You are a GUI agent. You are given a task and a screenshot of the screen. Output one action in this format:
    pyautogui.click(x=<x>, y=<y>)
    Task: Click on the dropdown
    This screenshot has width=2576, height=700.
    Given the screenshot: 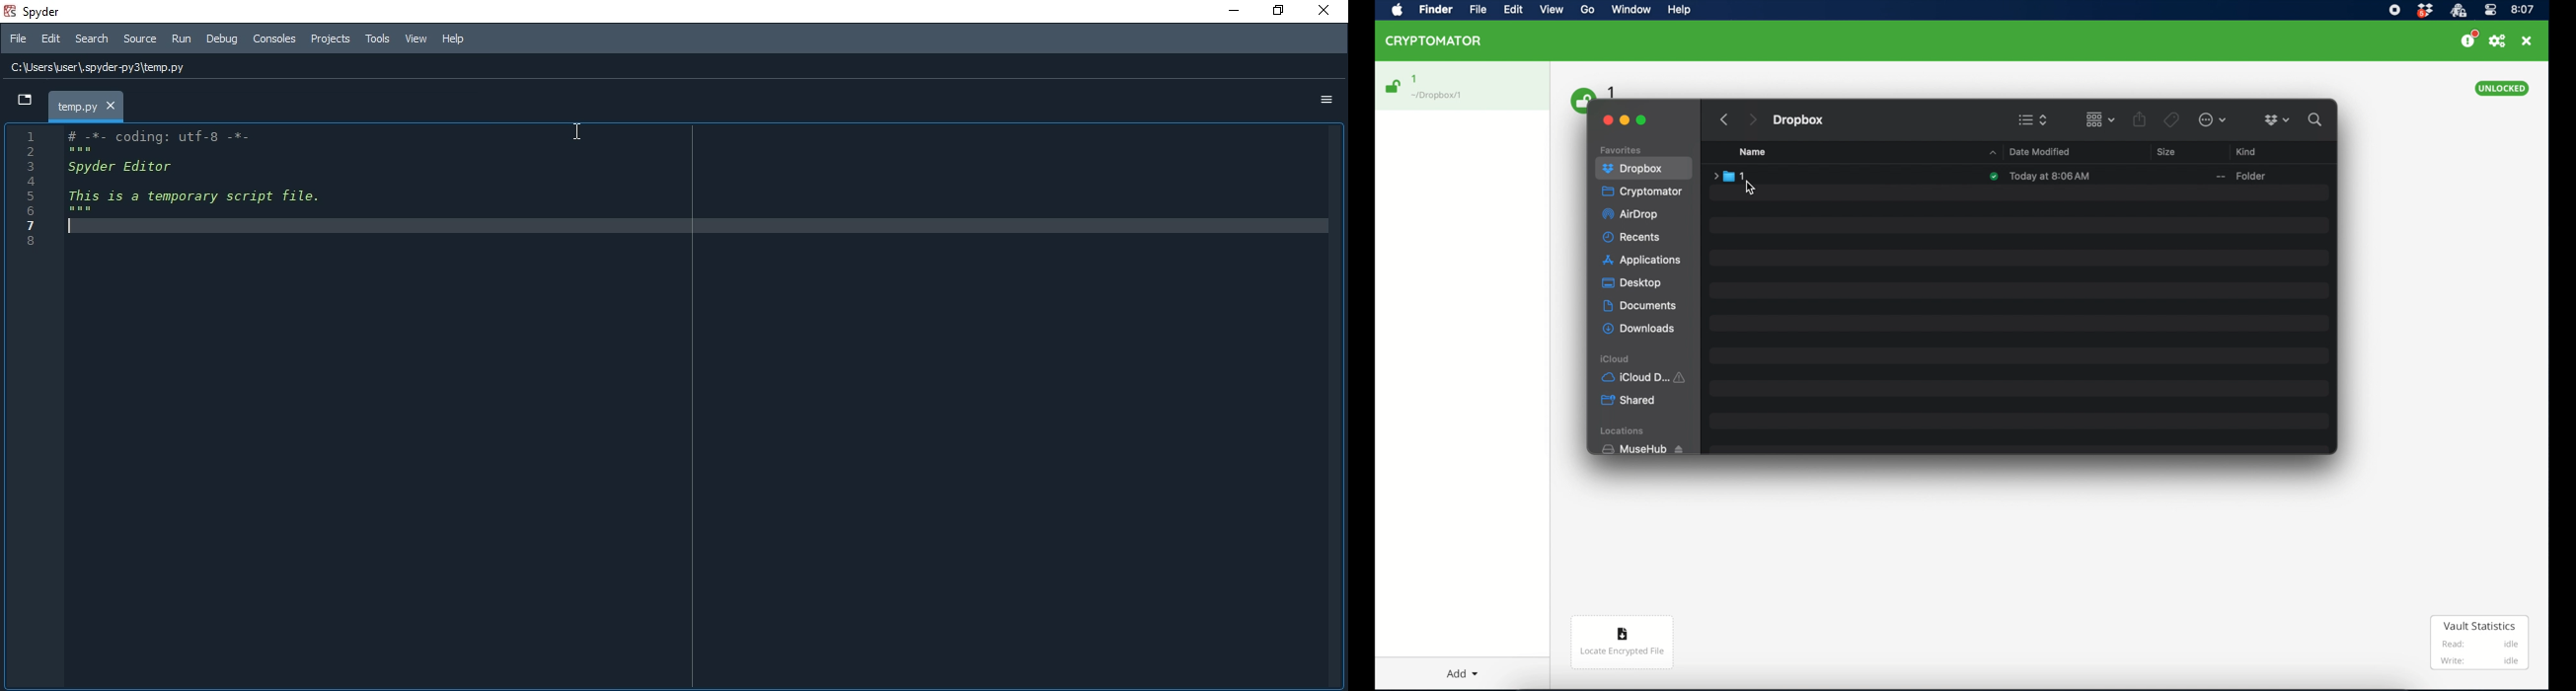 What is the action you would take?
    pyautogui.click(x=20, y=103)
    